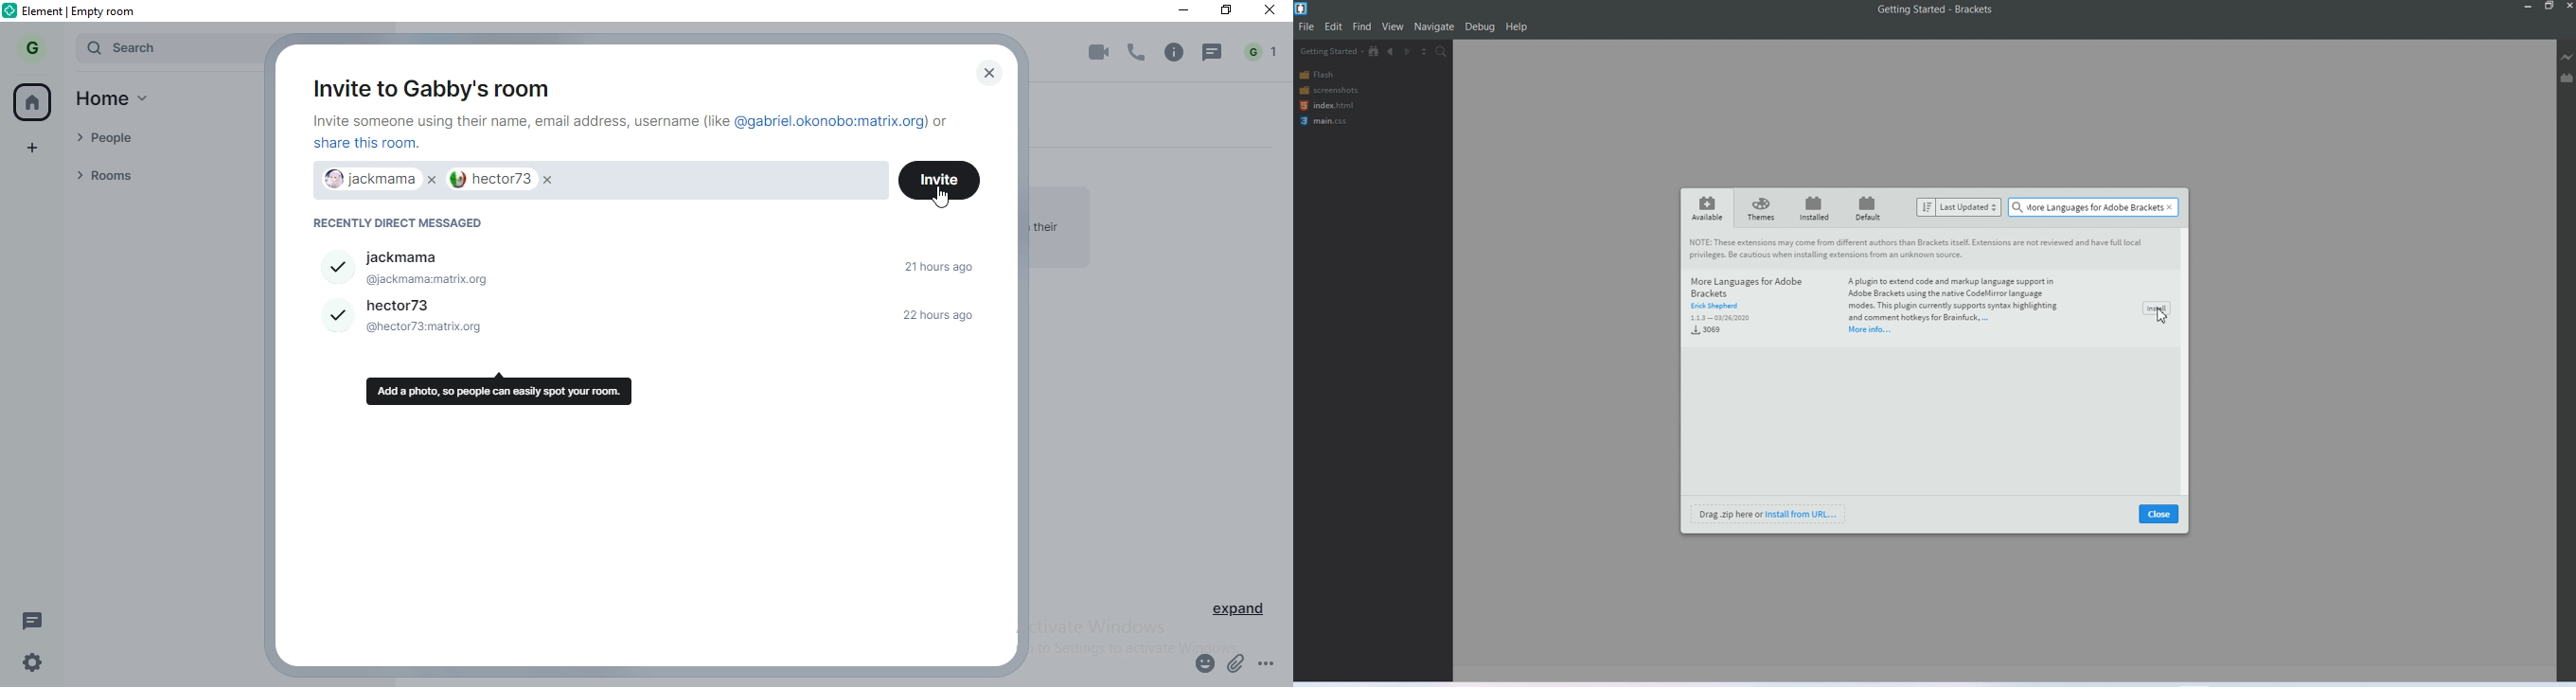  I want to click on Close, so click(2159, 513).